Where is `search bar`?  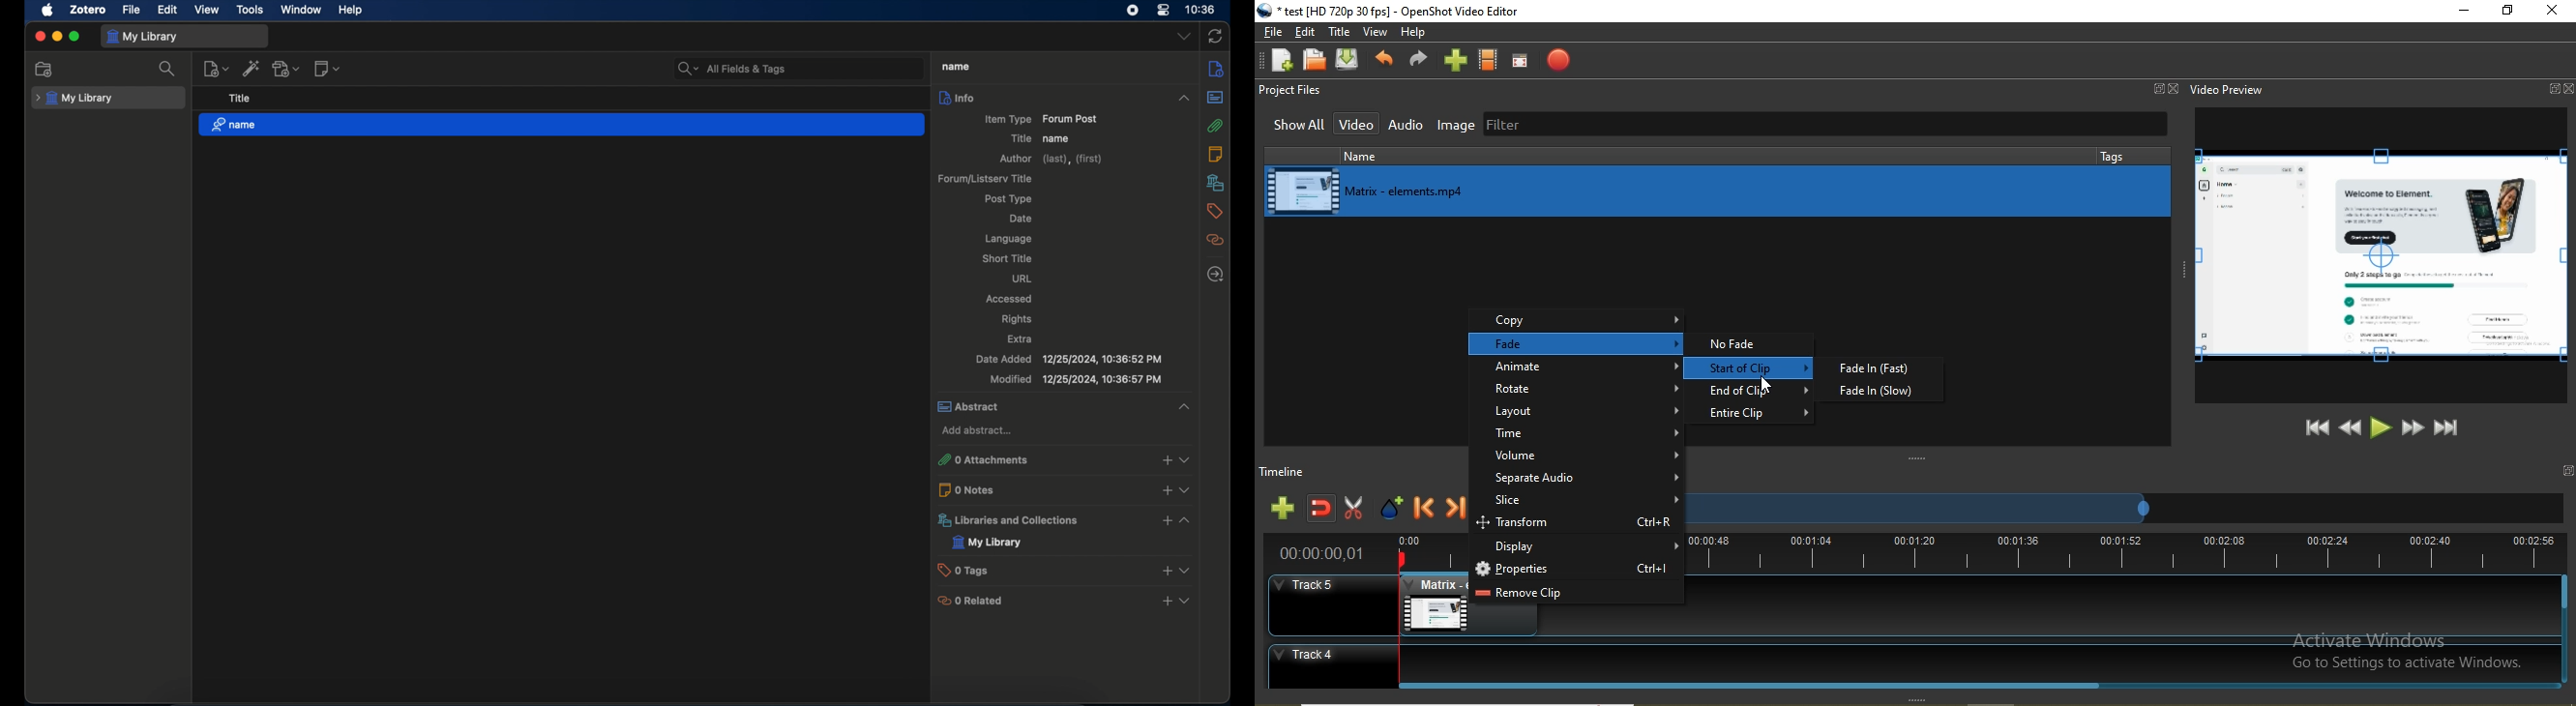
search bar is located at coordinates (731, 68).